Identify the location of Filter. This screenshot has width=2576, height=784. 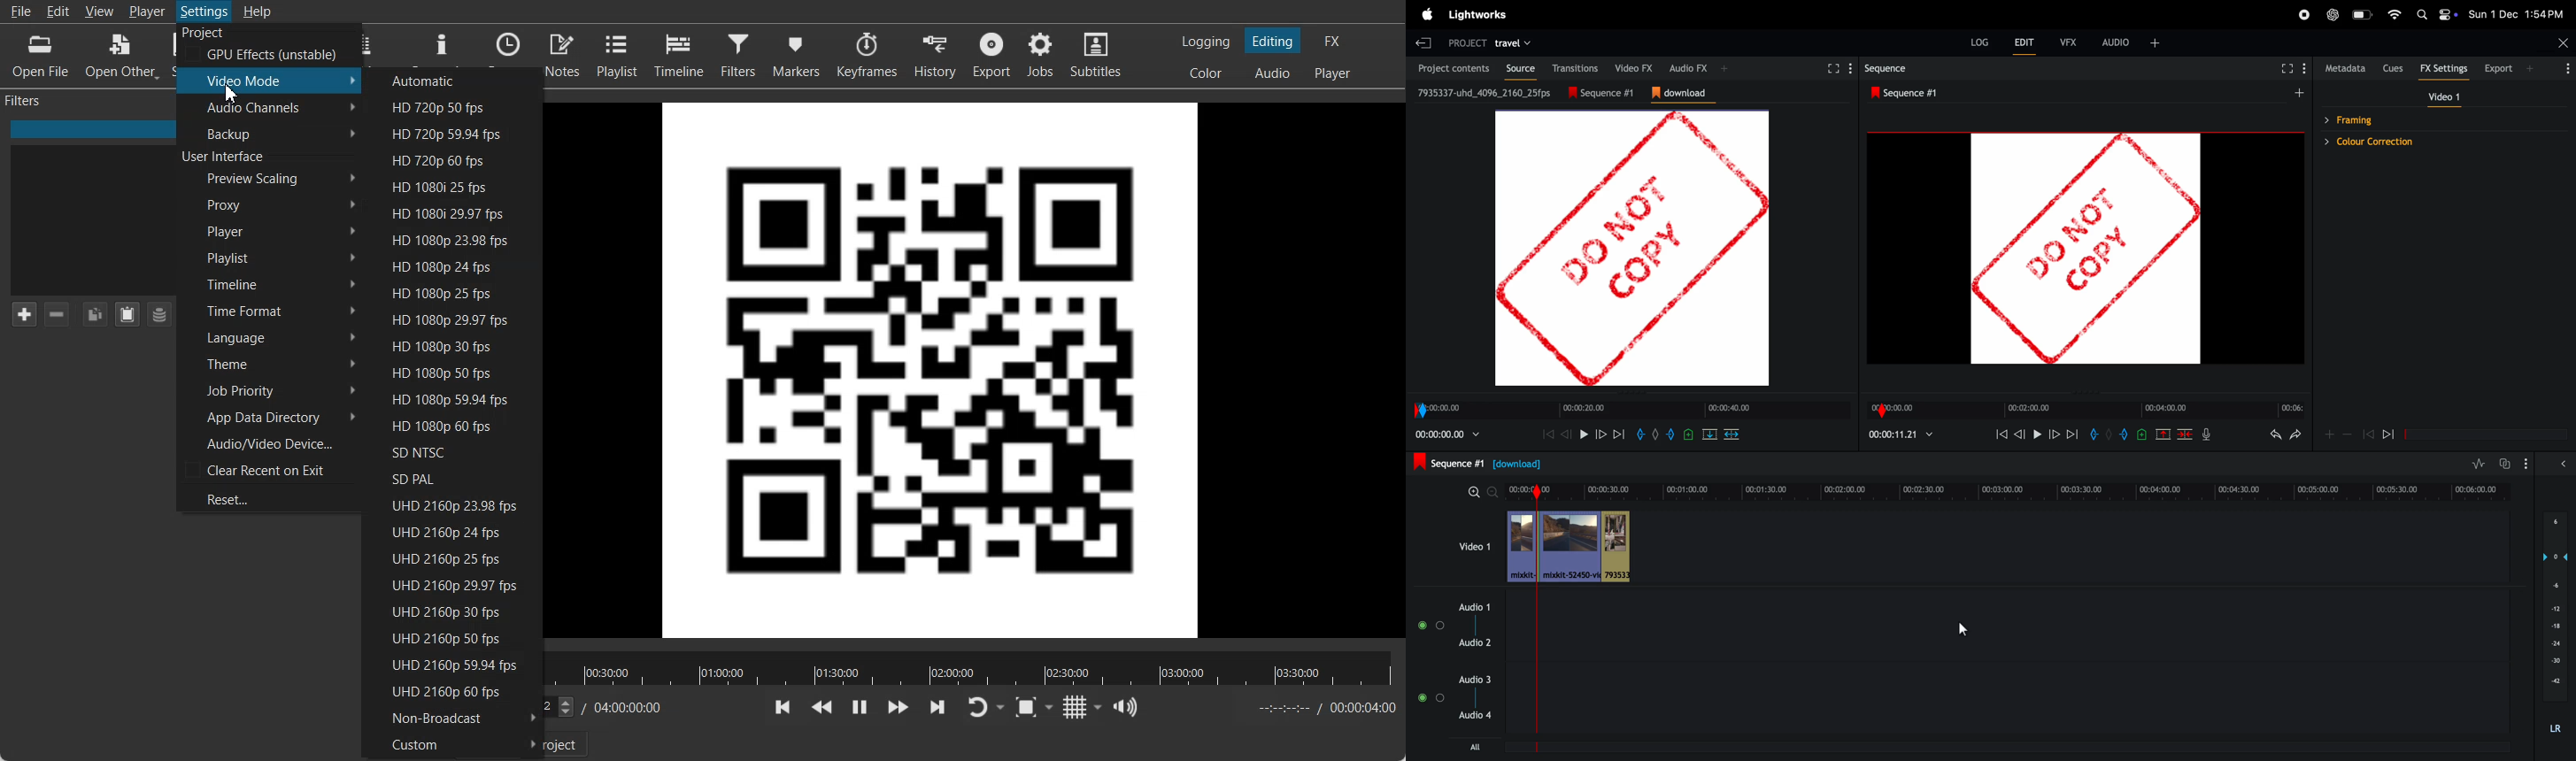
(738, 56).